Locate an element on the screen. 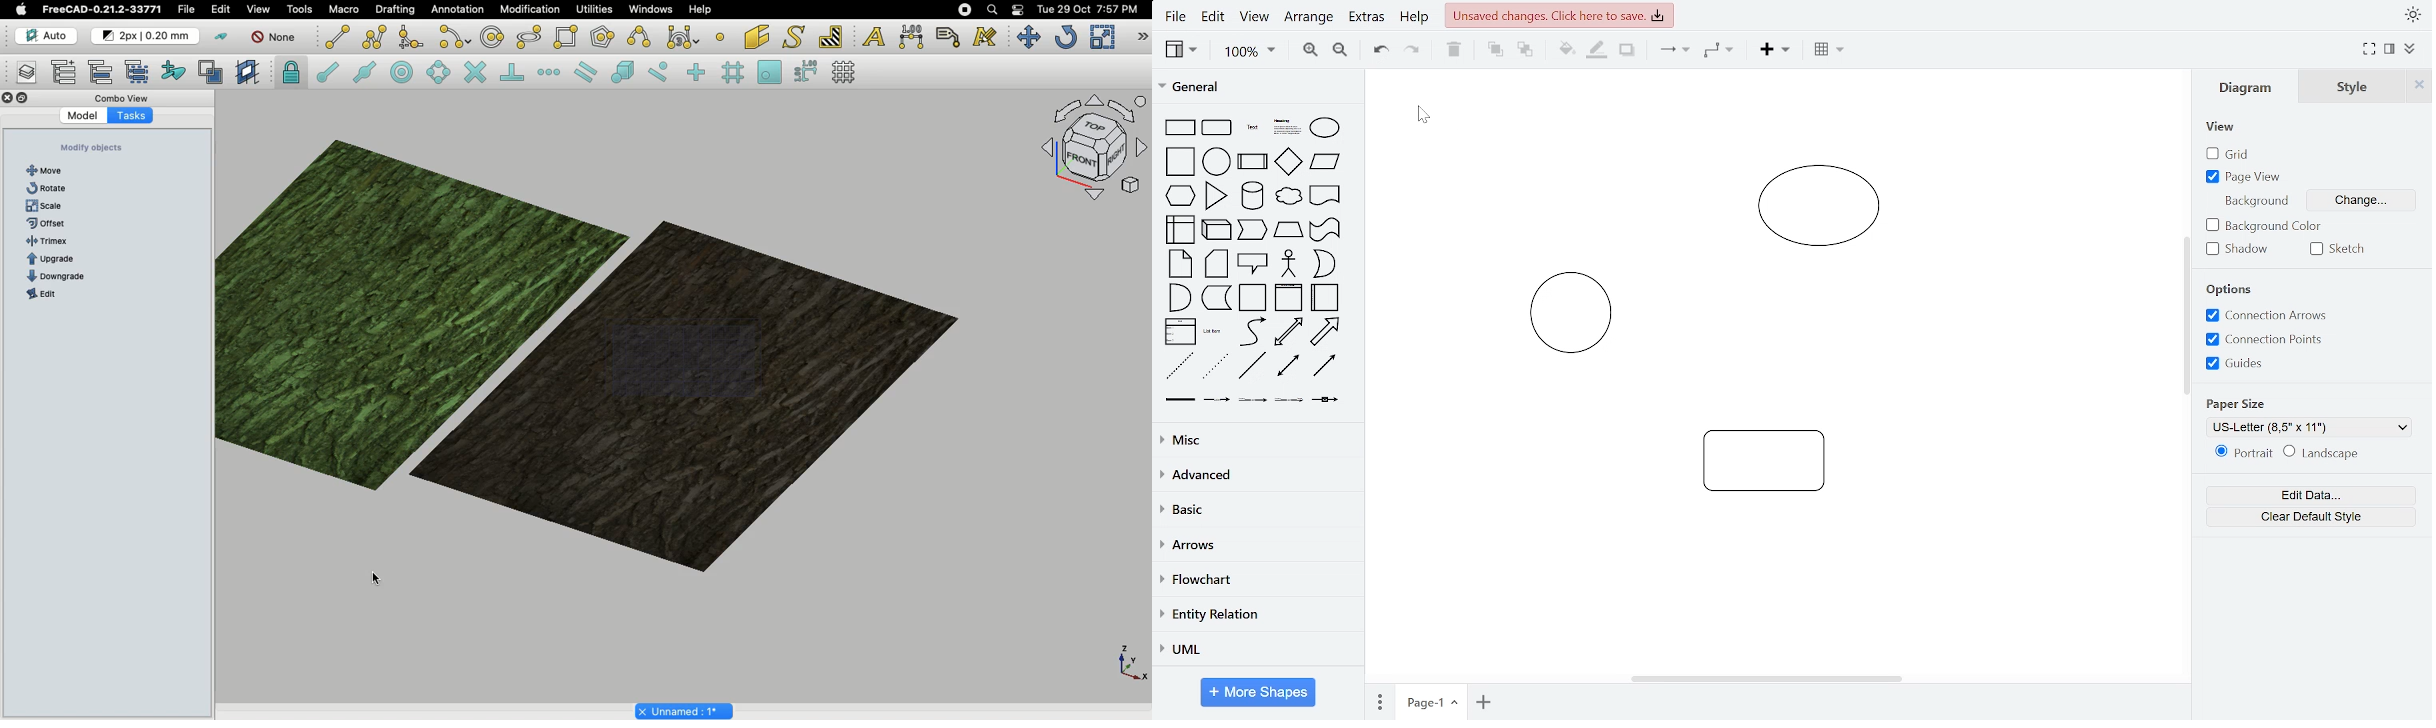 Image resolution: width=2436 pixels, height=728 pixels. cylinder is located at coordinates (1252, 196).